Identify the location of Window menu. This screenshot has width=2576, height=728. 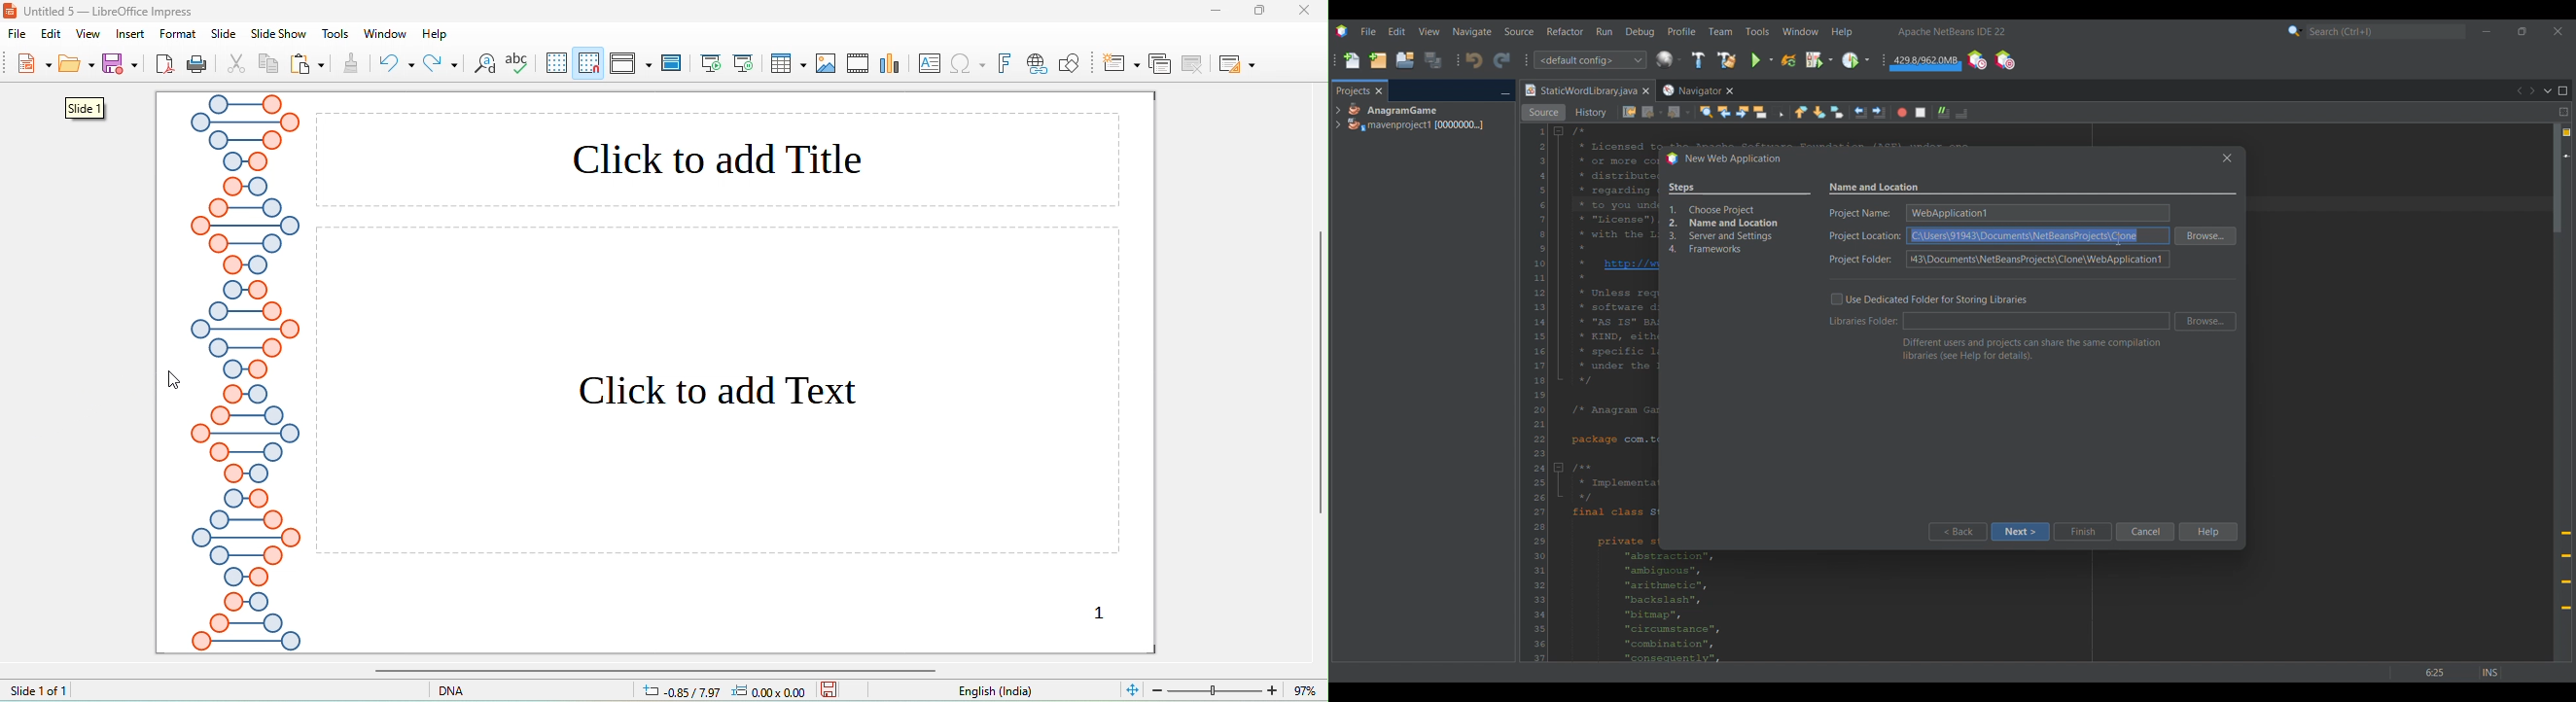
(1801, 31).